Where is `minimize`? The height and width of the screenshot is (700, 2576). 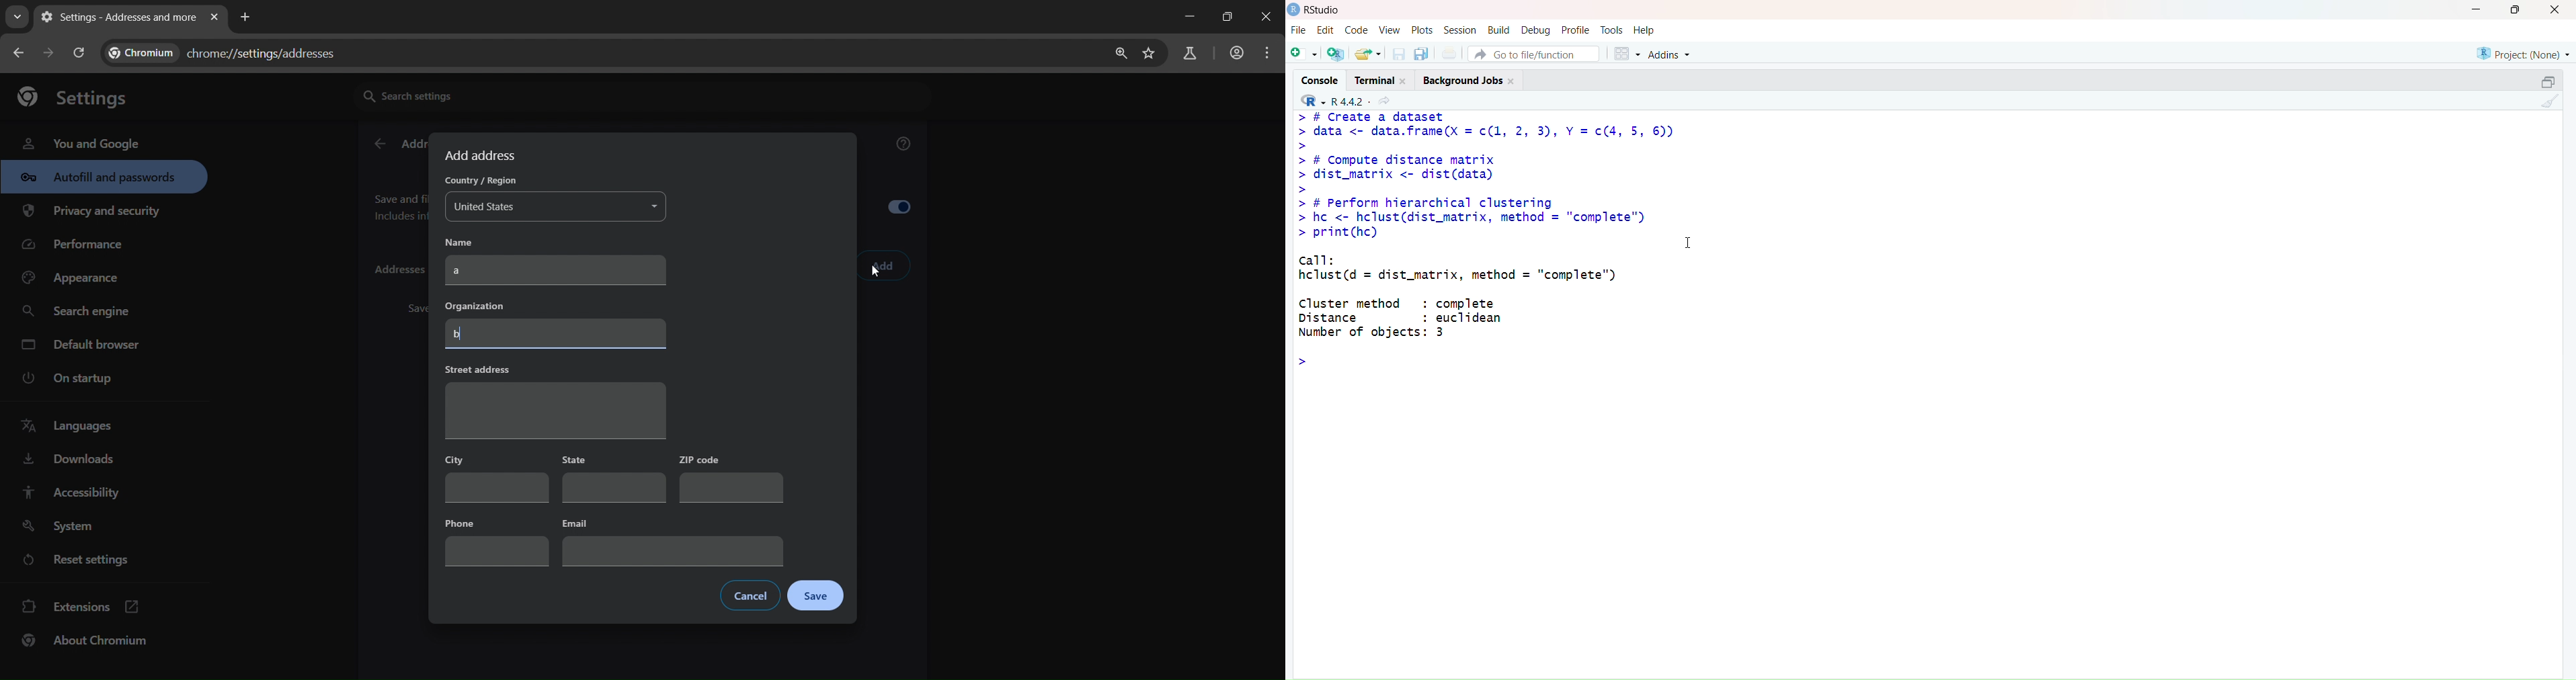
minimize is located at coordinates (1187, 17).